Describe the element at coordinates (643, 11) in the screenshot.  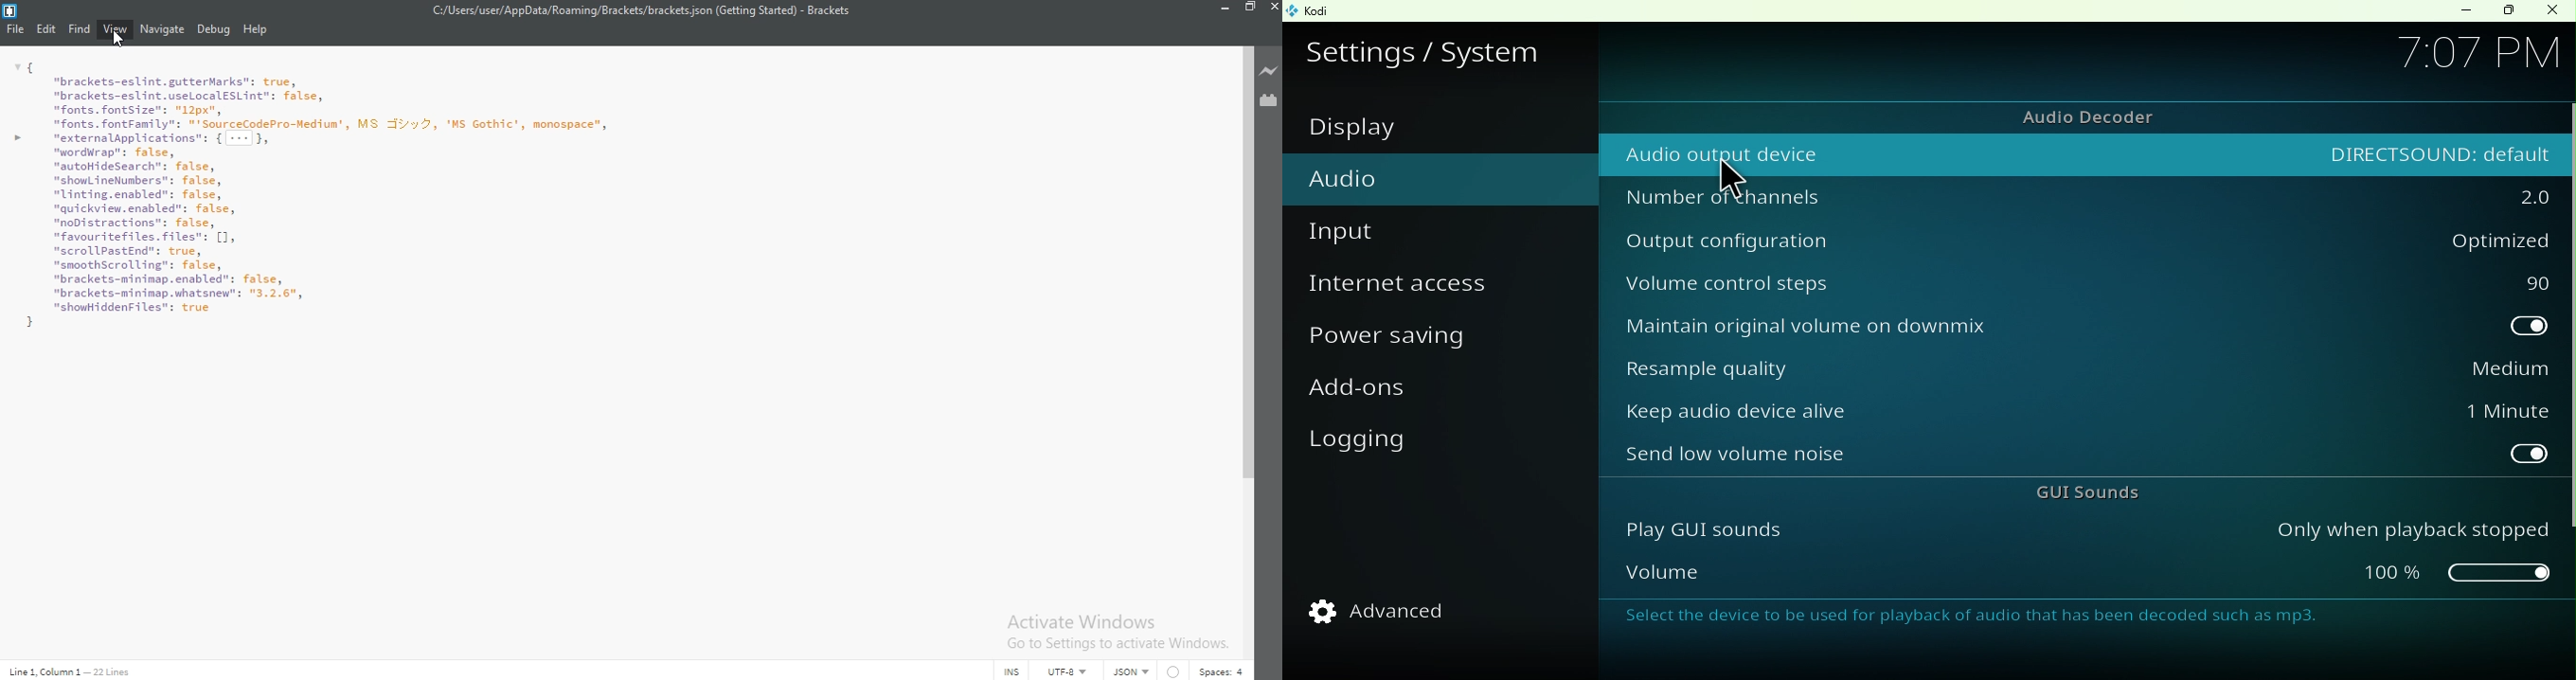
I see `C:/Users/user/AppData/Roaming/Brackets/brackets json (Getting Started) - Brackets` at that location.